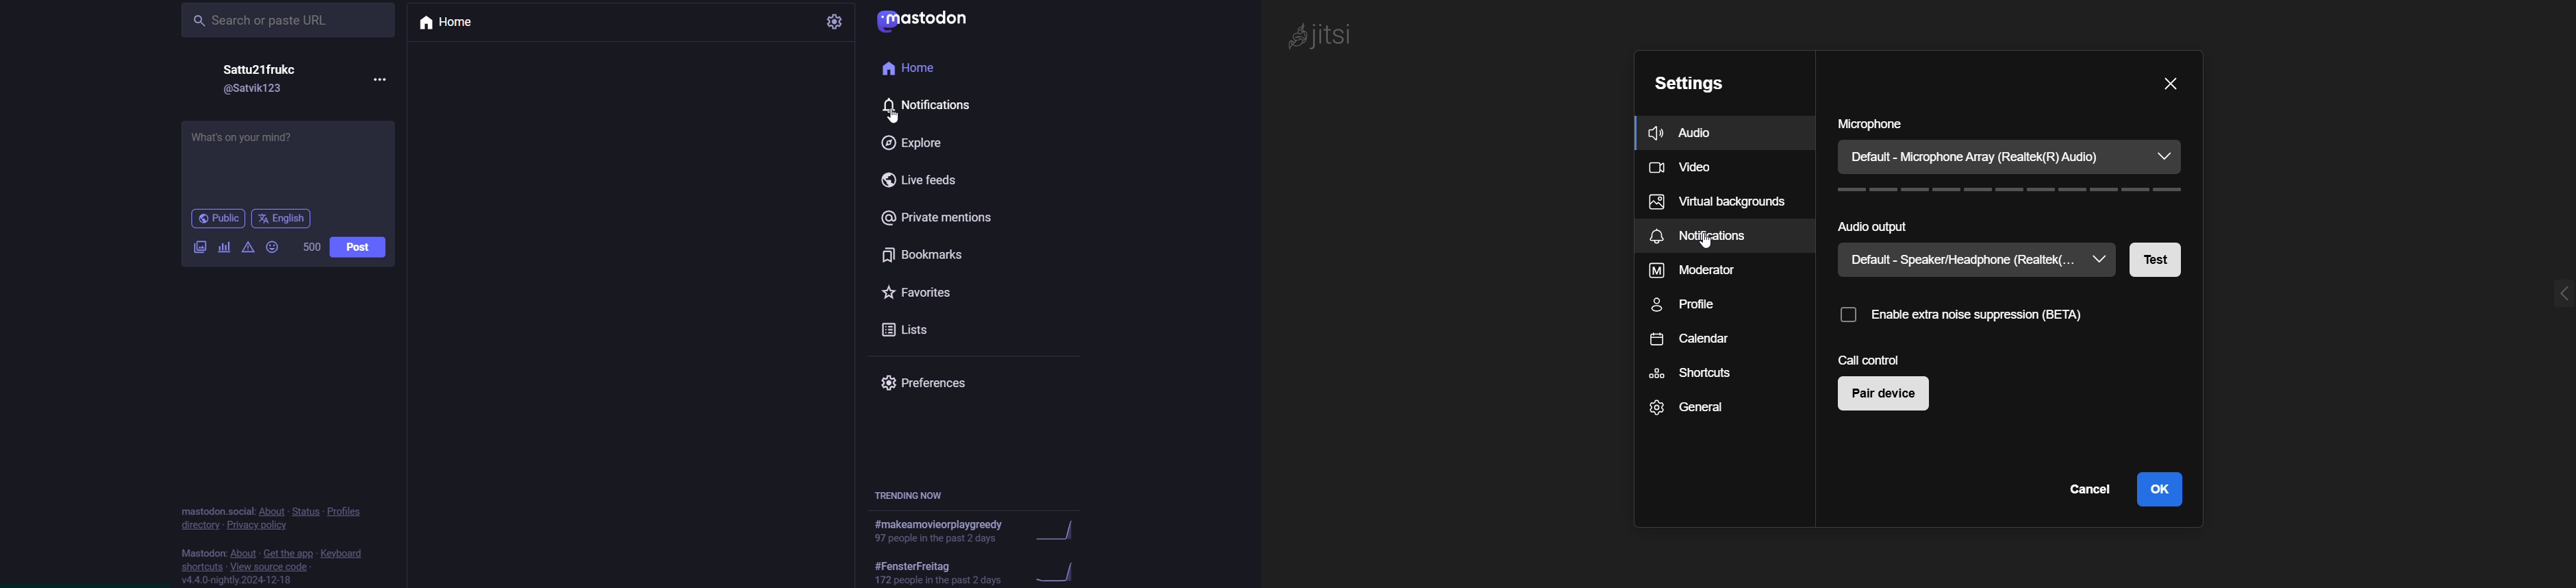 The width and height of the screenshot is (2576, 588). I want to click on about, so click(246, 553).